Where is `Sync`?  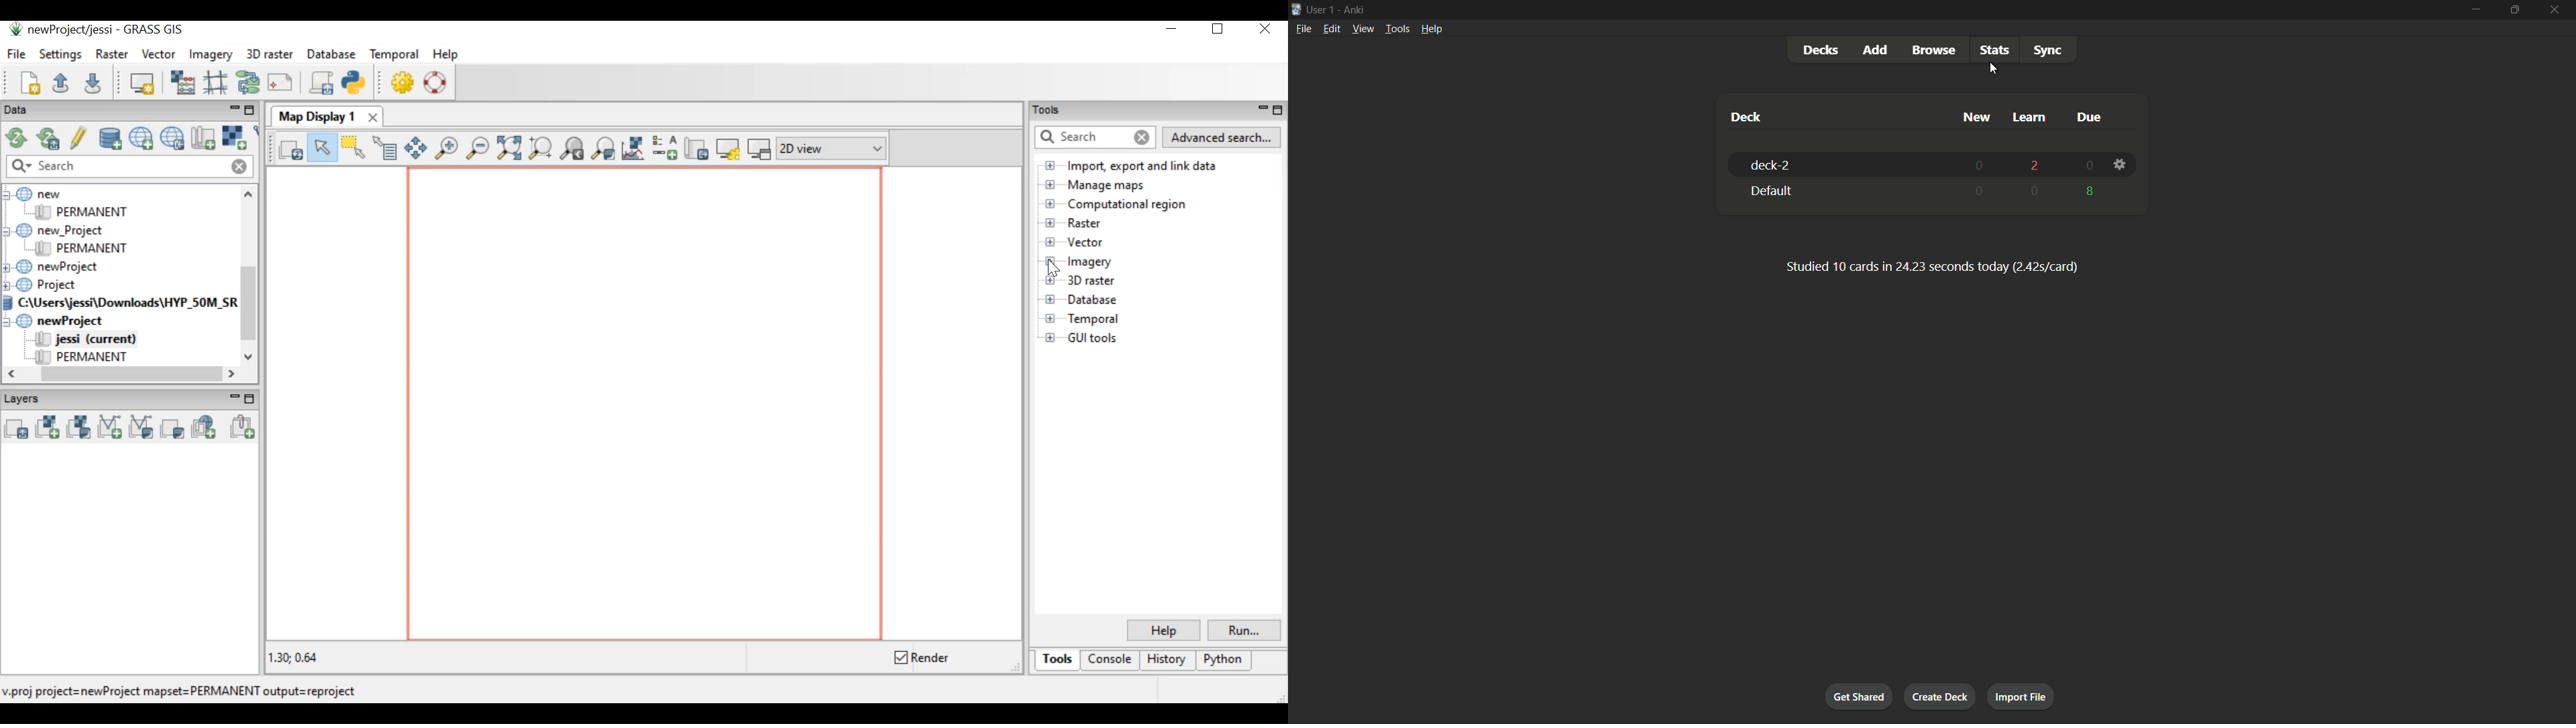 Sync is located at coordinates (2048, 50).